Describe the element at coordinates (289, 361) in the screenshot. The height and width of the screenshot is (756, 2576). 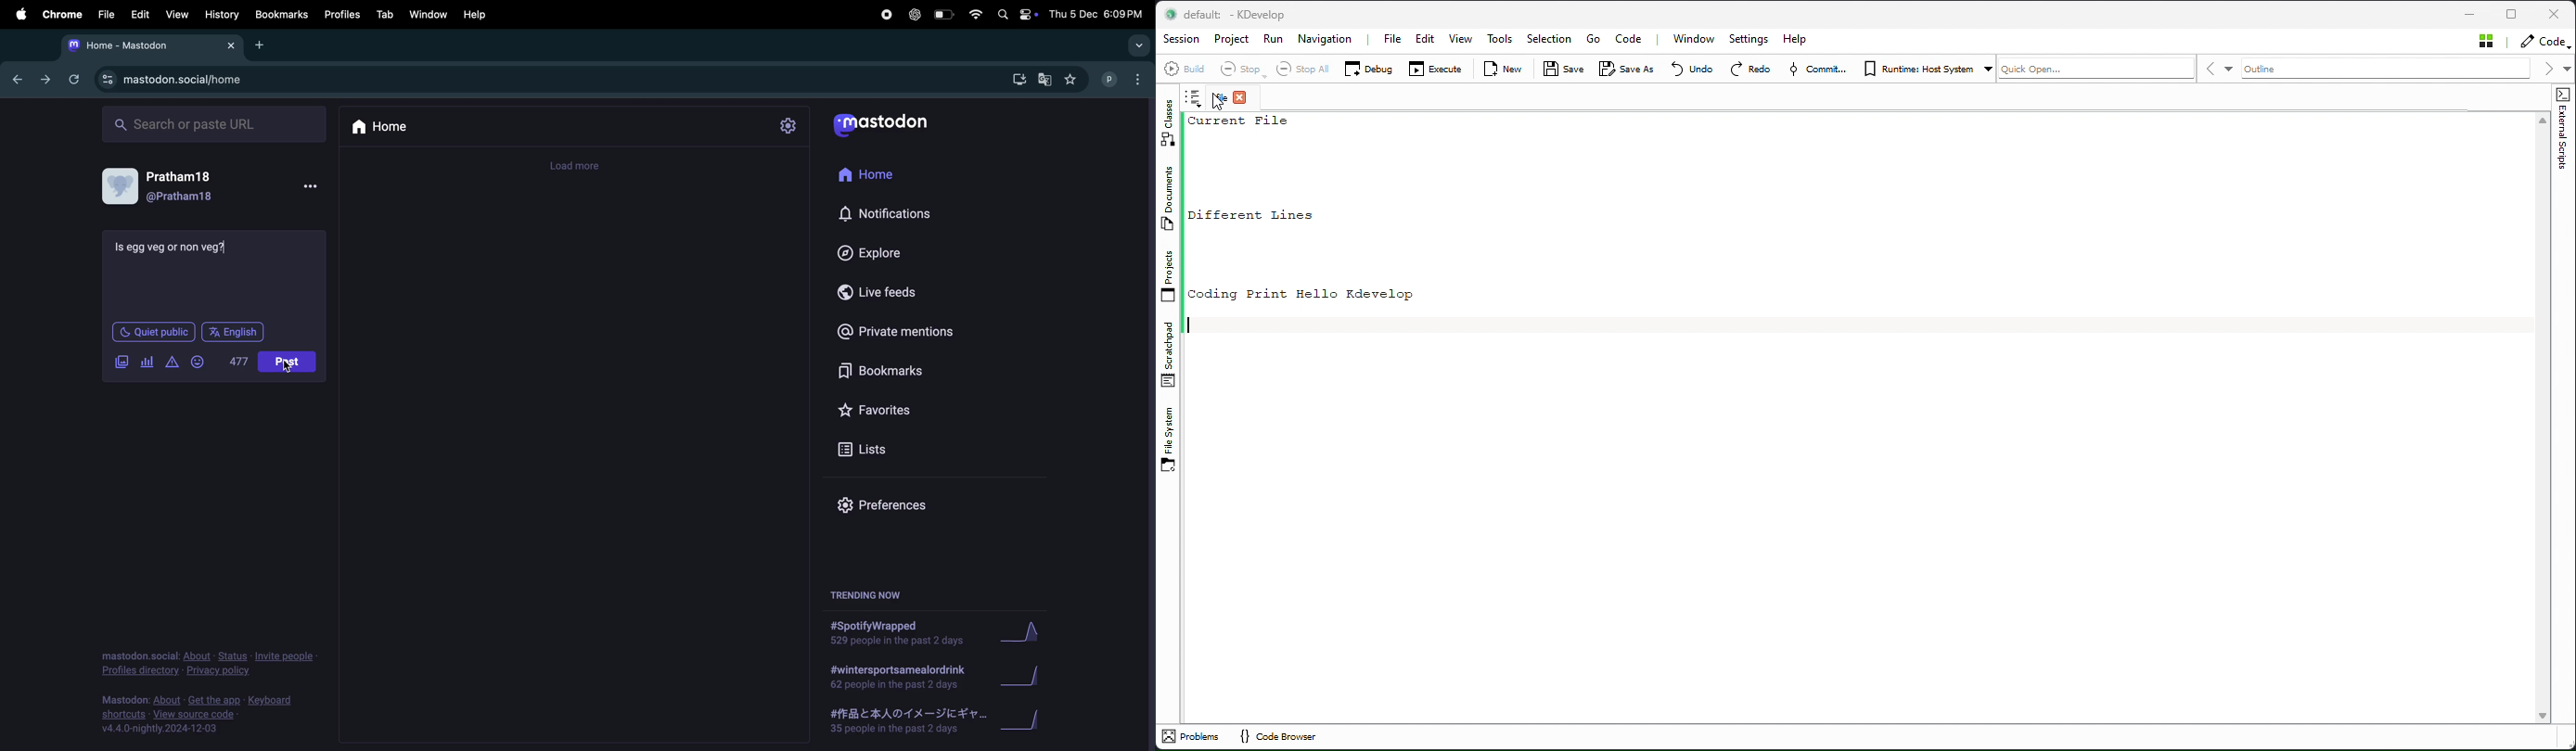
I see `post` at that location.